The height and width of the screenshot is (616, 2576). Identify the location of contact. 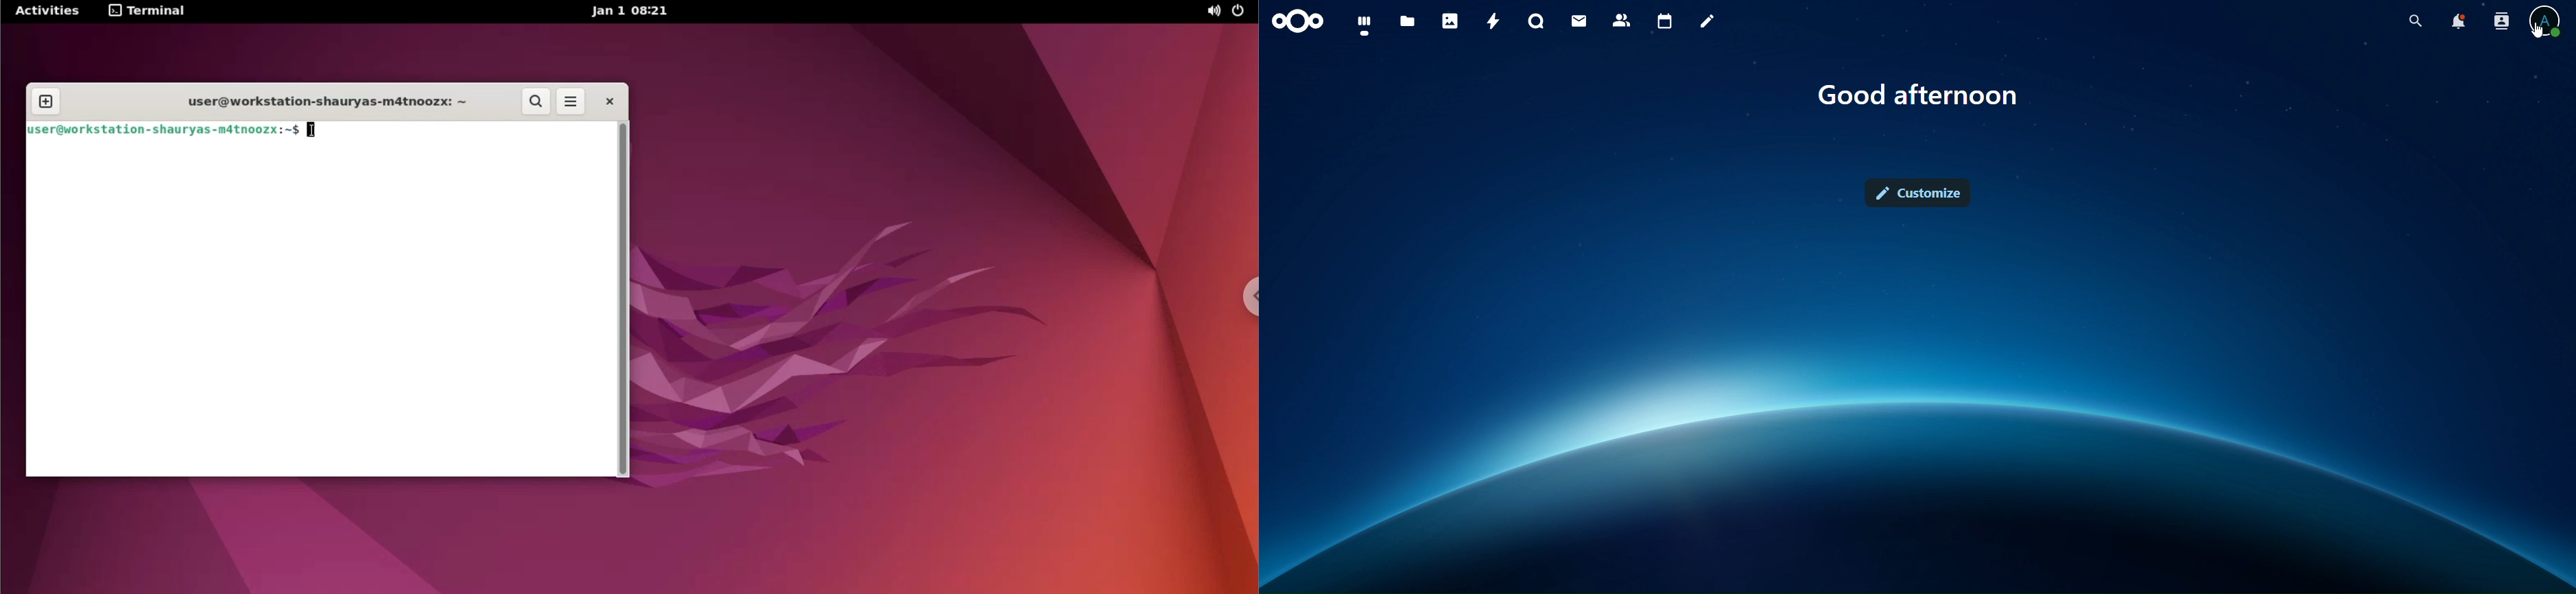
(1622, 19).